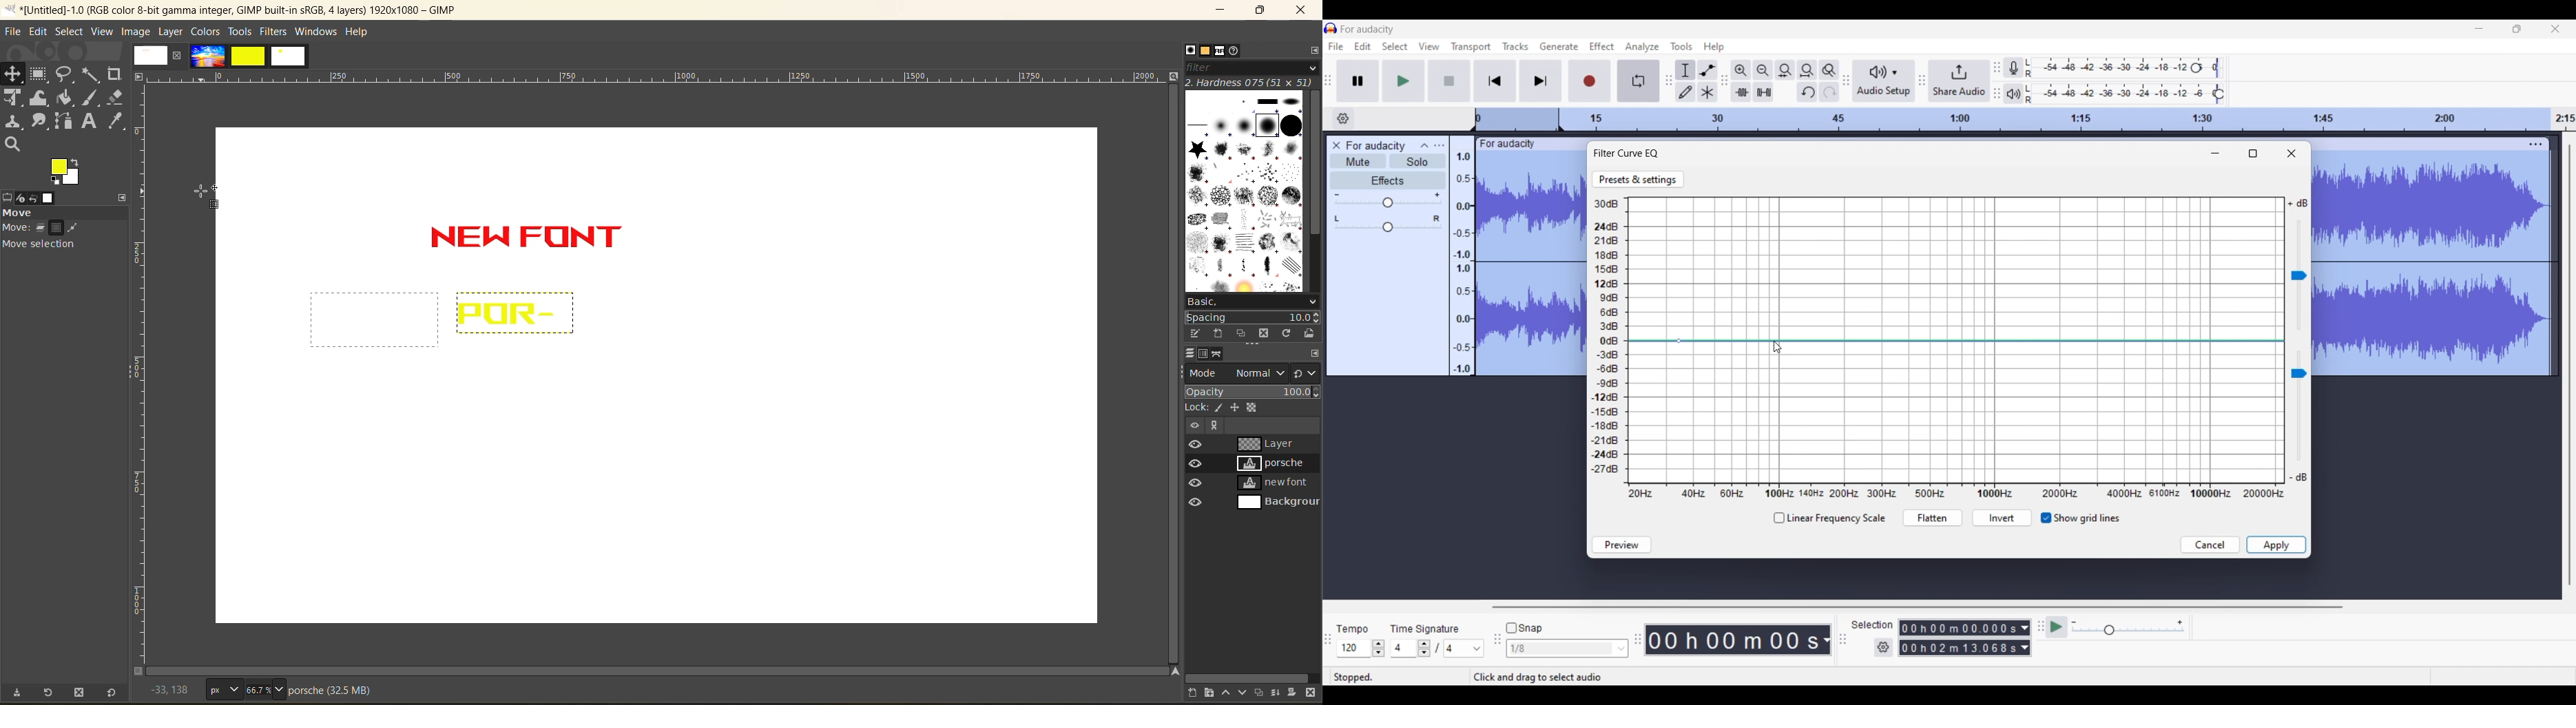  What do you see at coordinates (1552, 677) in the screenshot?
I see `Description of current selection` at bounding box center [1552, 677].